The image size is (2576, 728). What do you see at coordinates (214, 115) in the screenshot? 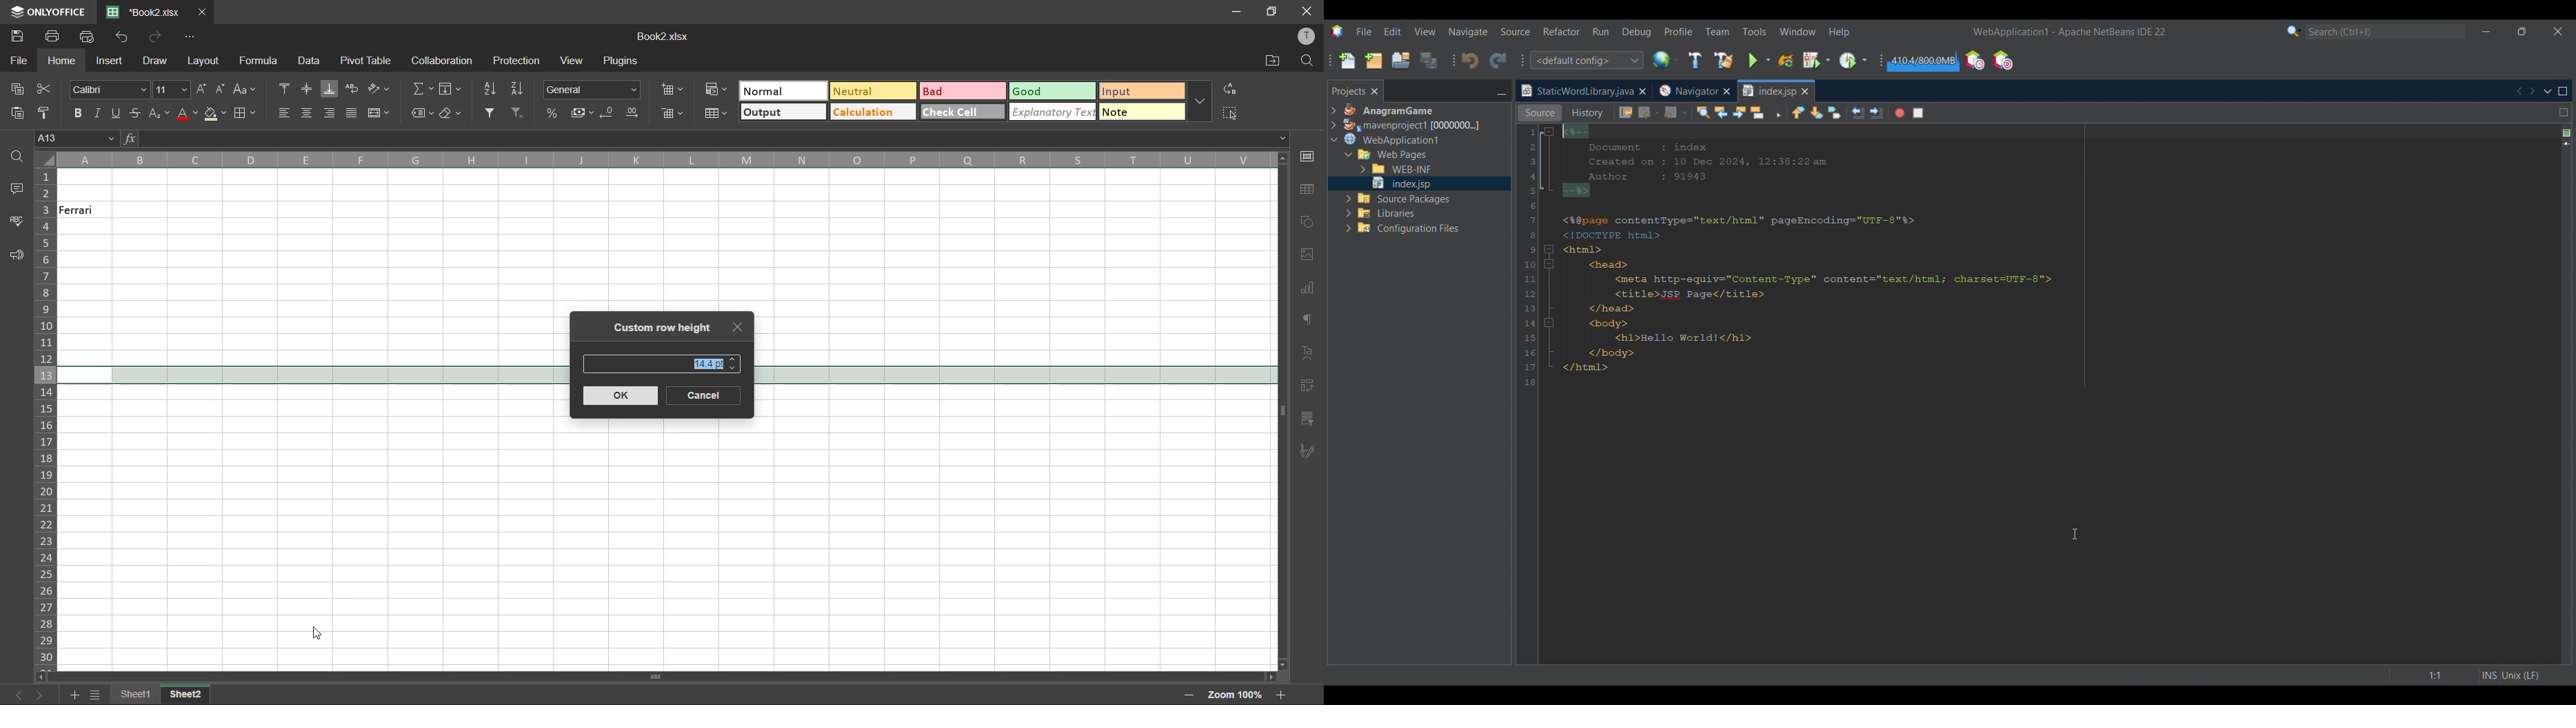
I see `fill color` at bounding box center [214, 115].